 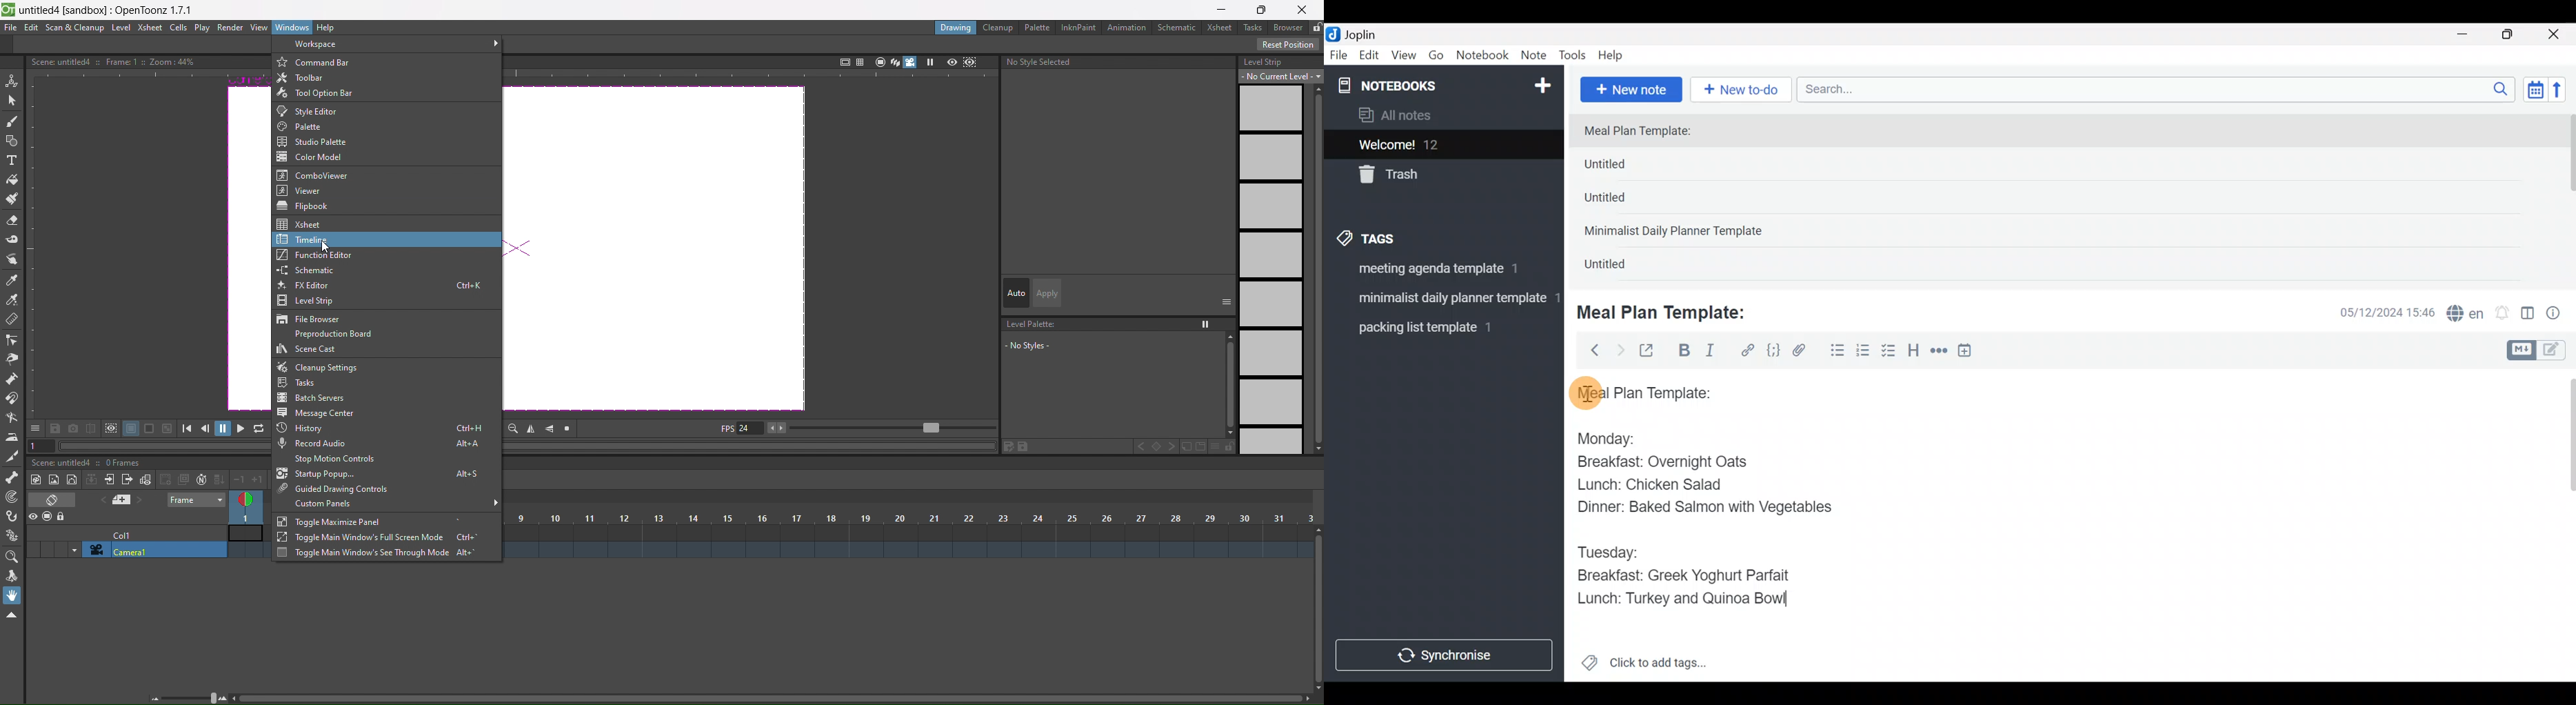 I want to click on Toggle editor layout, so click(x=2529, y=315).